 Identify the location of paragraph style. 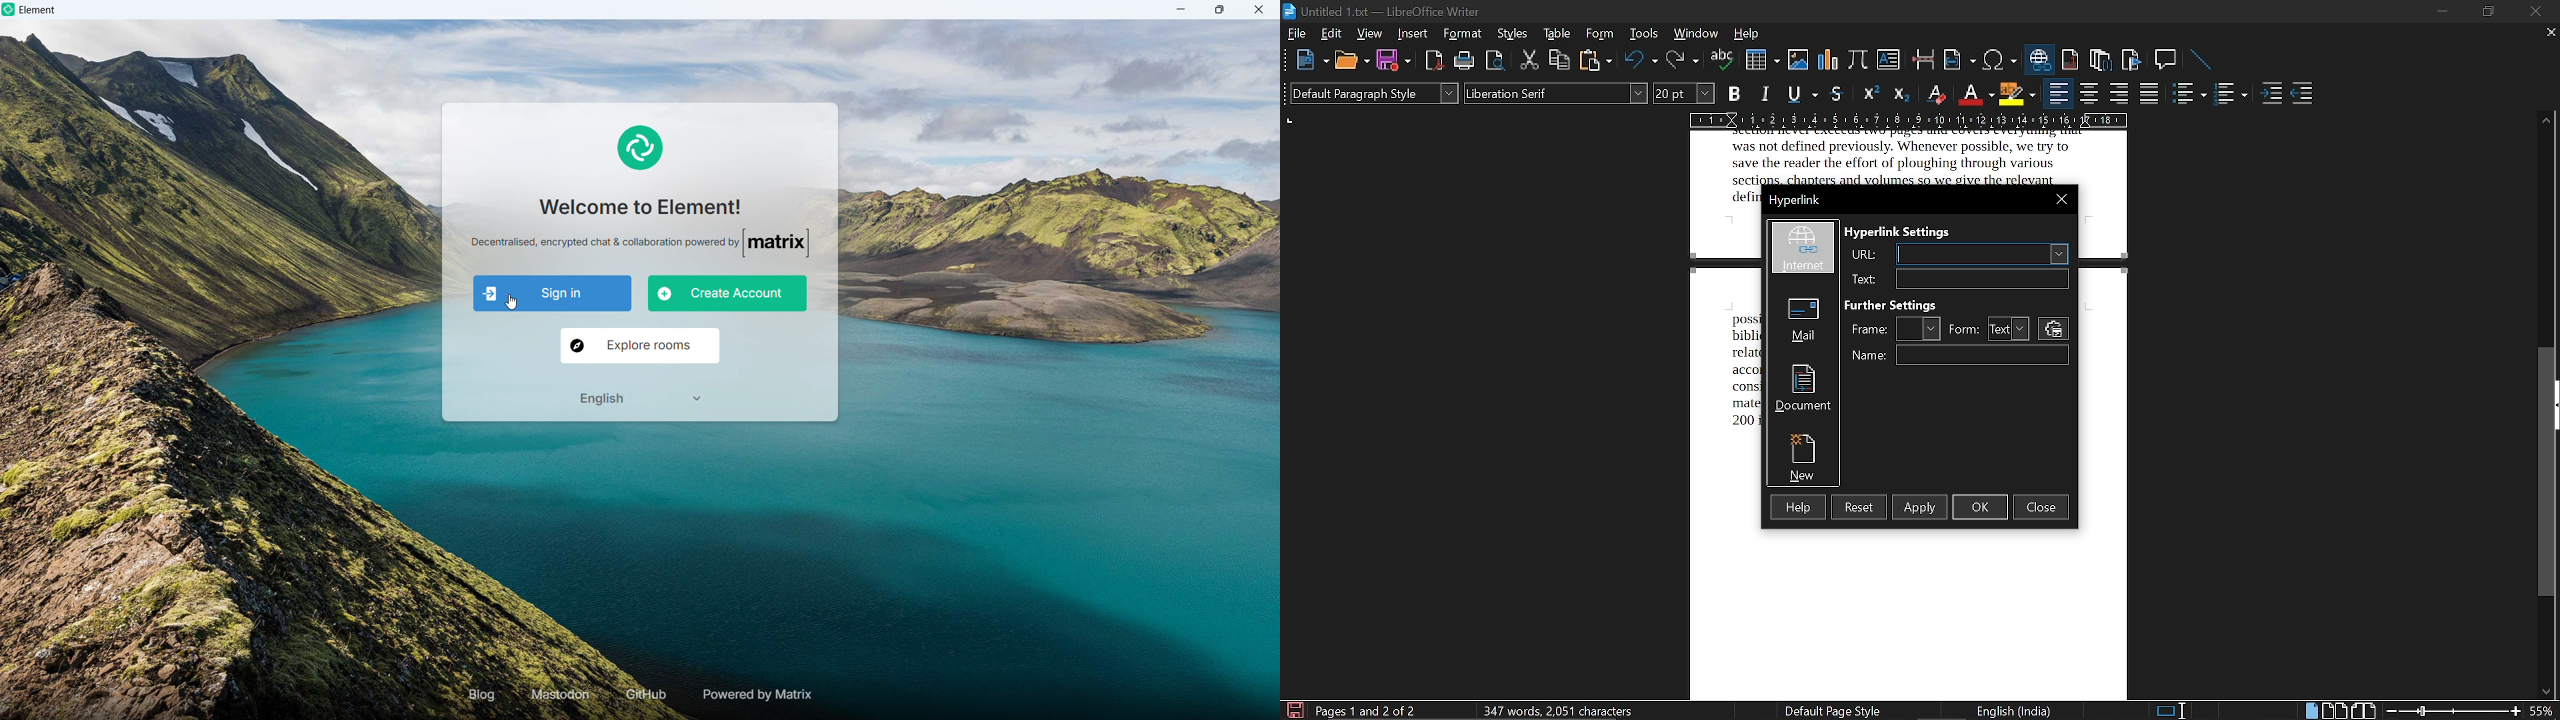
(1375, 93).